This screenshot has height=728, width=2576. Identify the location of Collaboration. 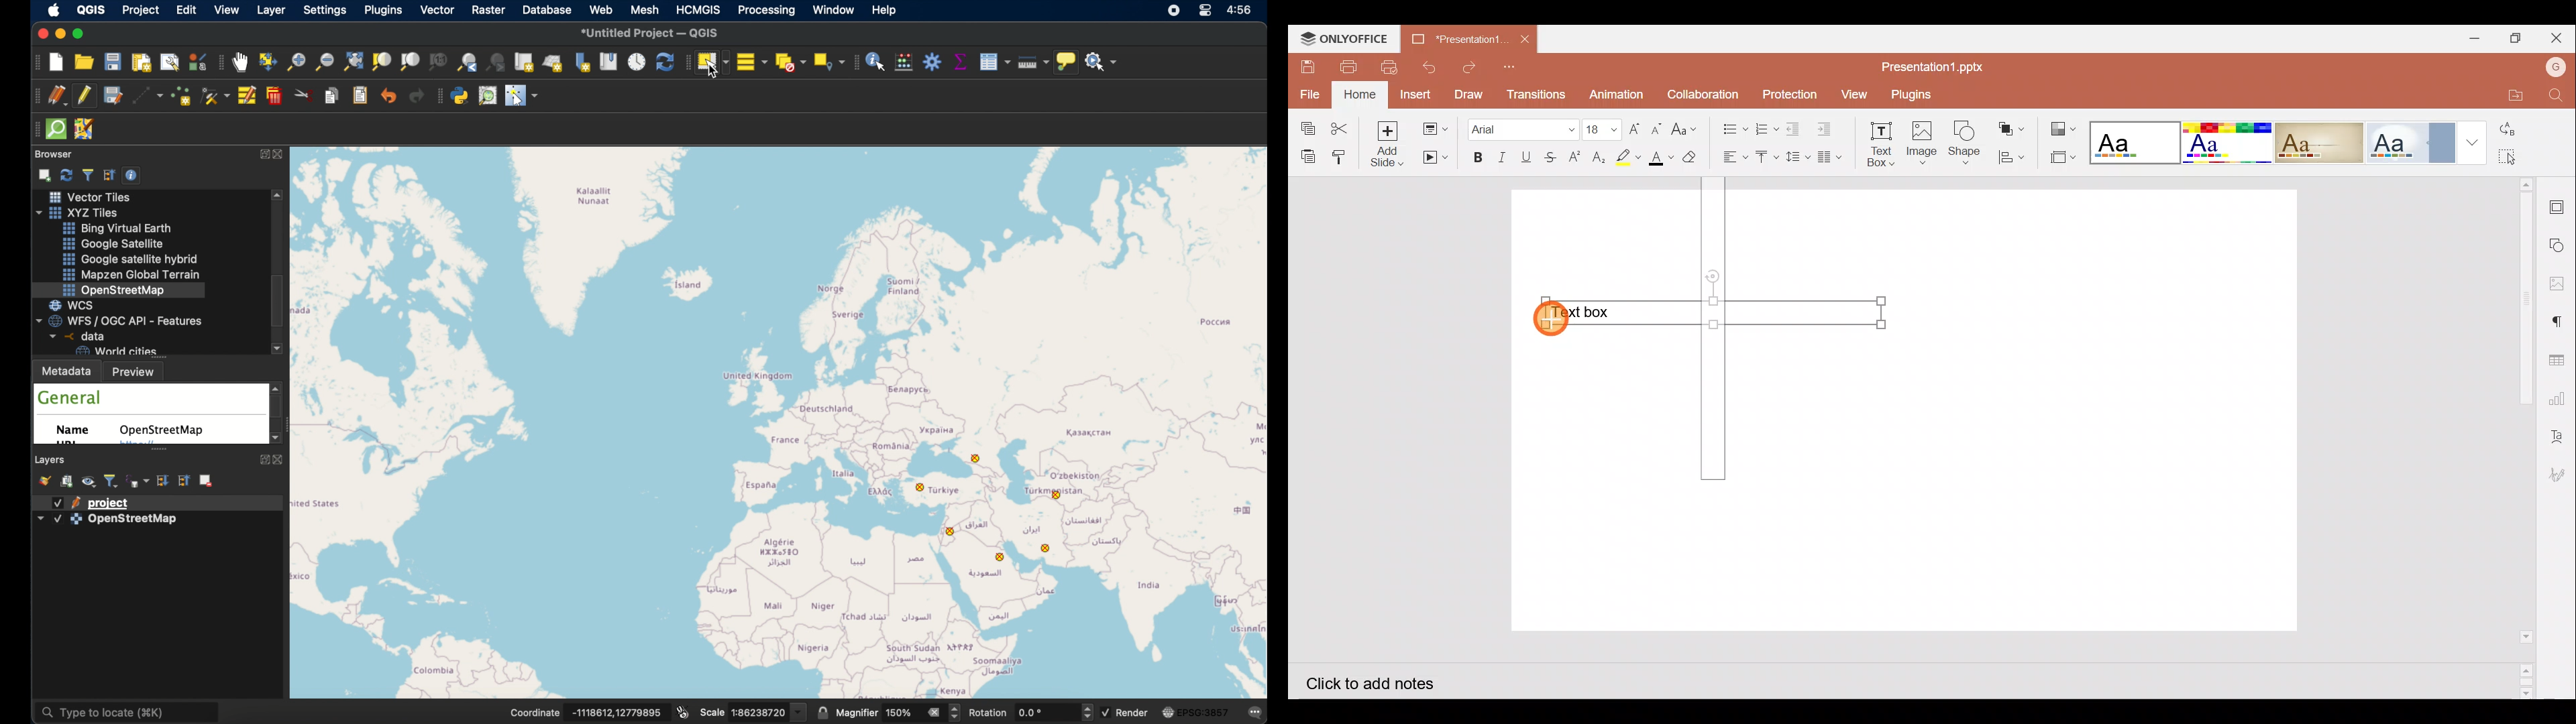
(1704, 93).